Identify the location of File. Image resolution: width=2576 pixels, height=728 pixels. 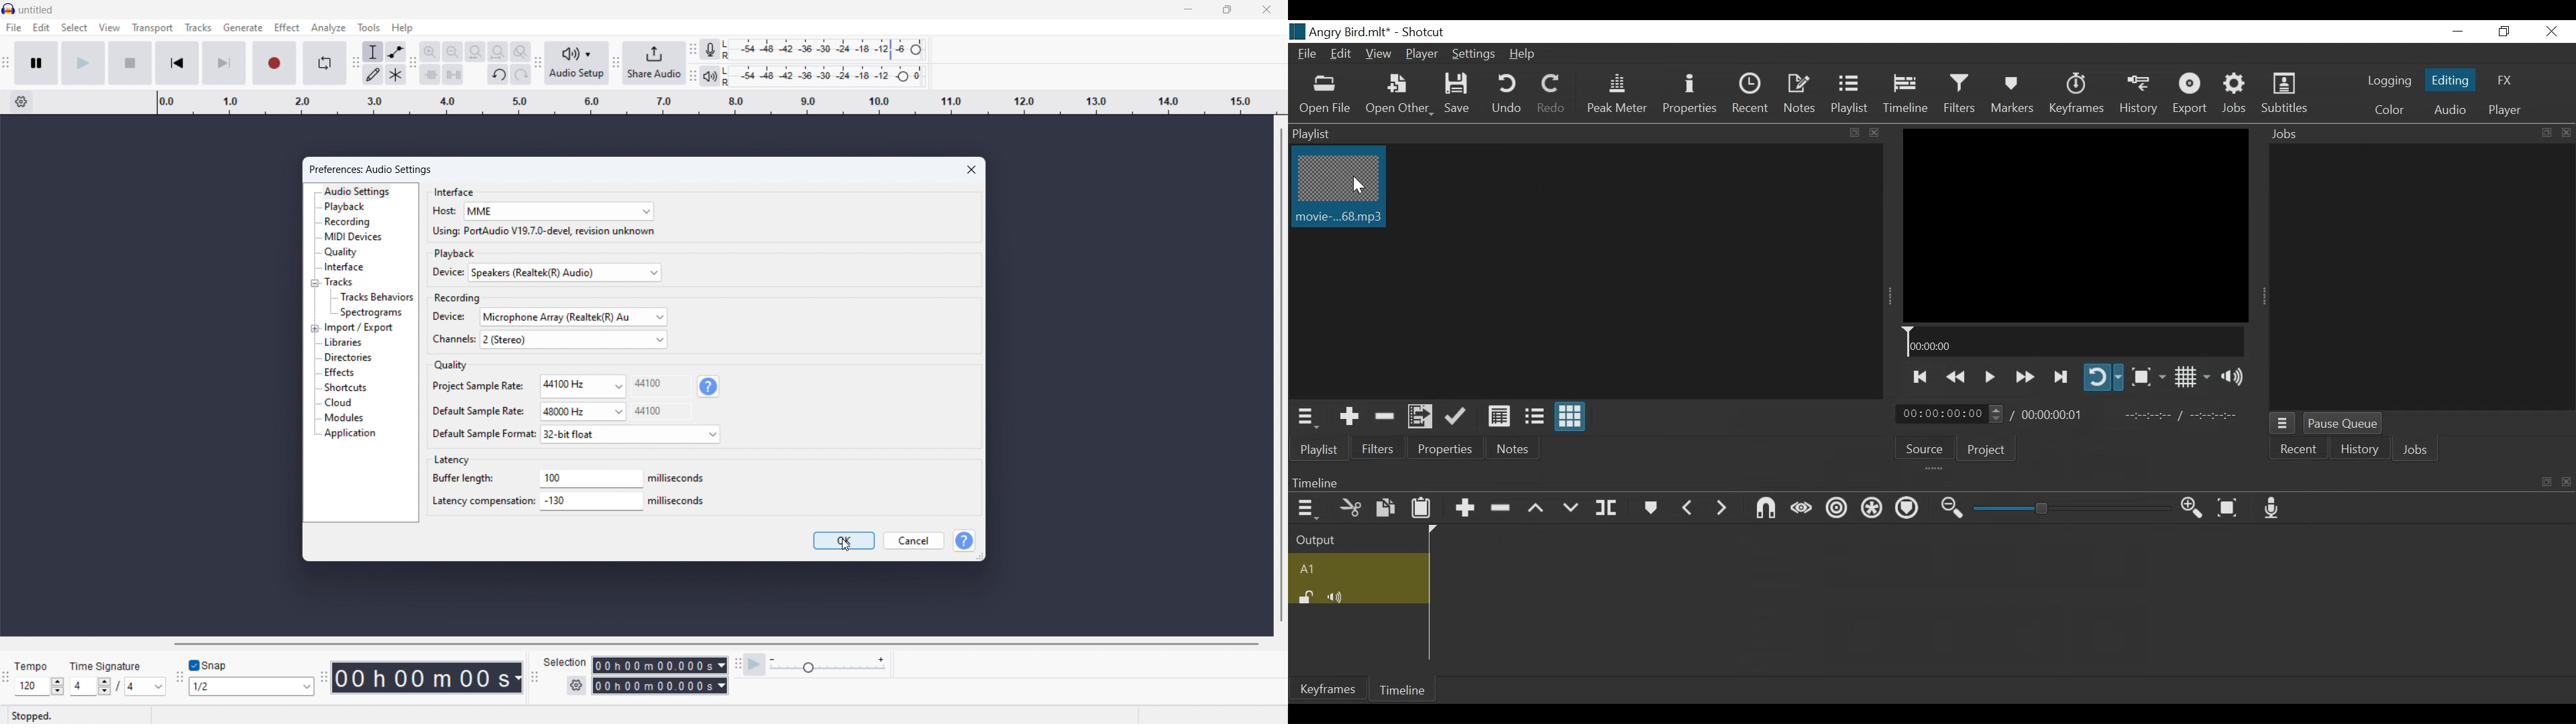
(1309, 56).